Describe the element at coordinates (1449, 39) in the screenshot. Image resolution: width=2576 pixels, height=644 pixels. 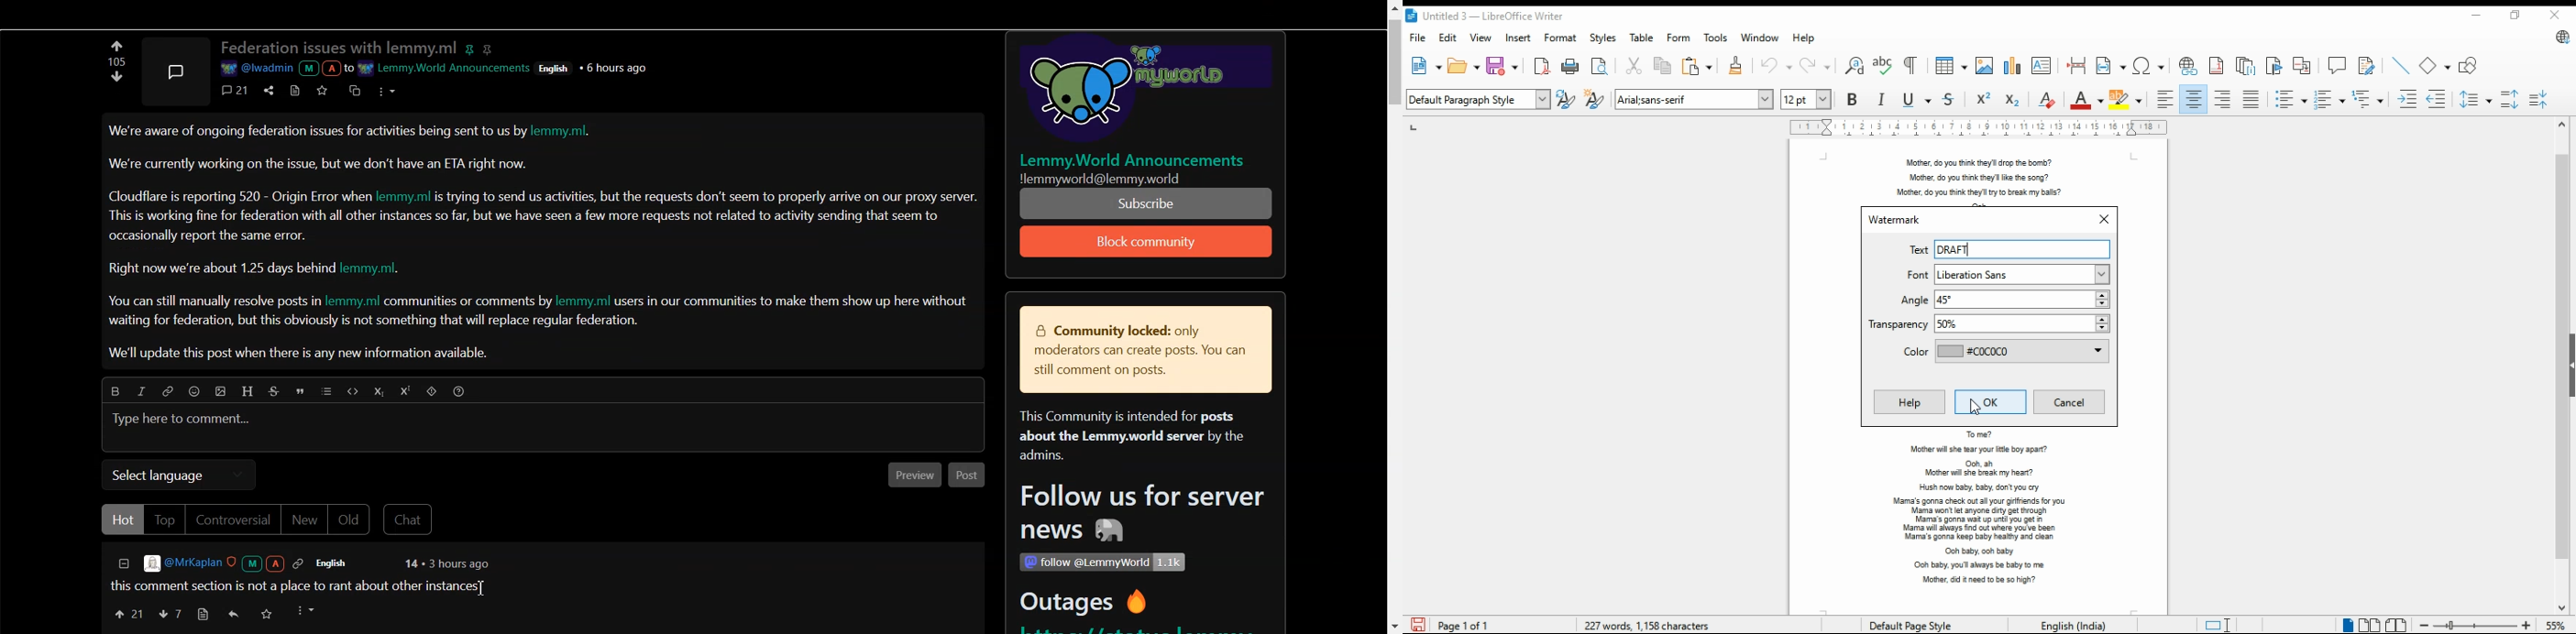
I see `edit` at that location.